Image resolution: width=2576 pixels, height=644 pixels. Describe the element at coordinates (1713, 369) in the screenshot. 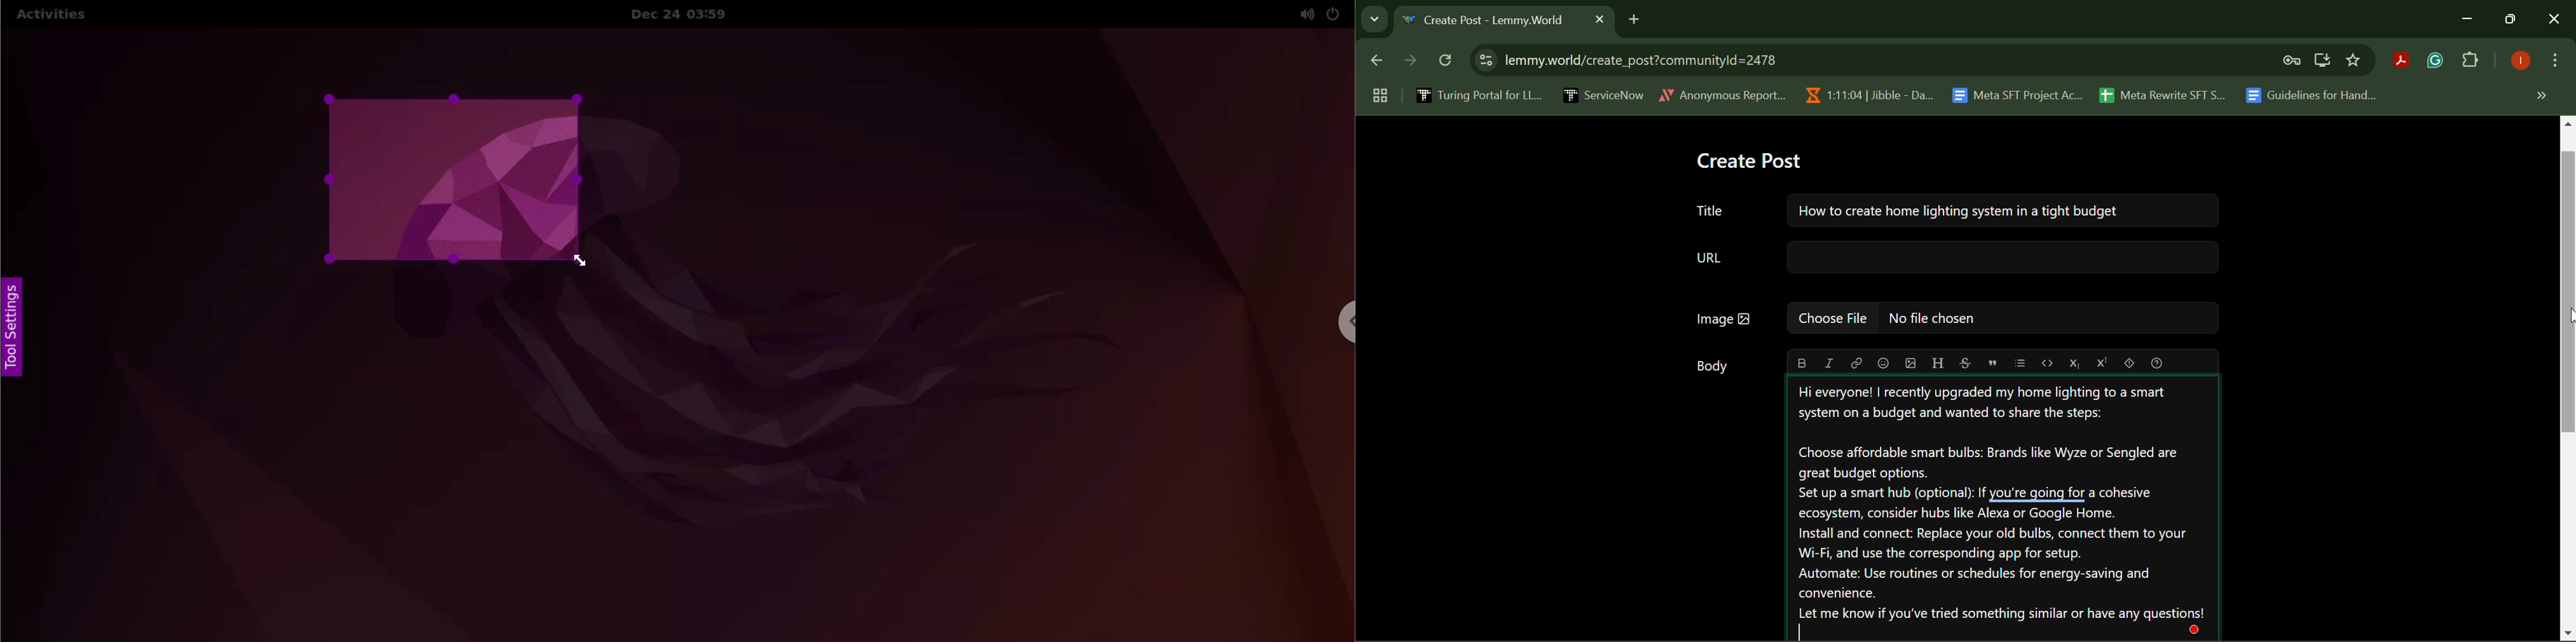

I see `Body` at that location.